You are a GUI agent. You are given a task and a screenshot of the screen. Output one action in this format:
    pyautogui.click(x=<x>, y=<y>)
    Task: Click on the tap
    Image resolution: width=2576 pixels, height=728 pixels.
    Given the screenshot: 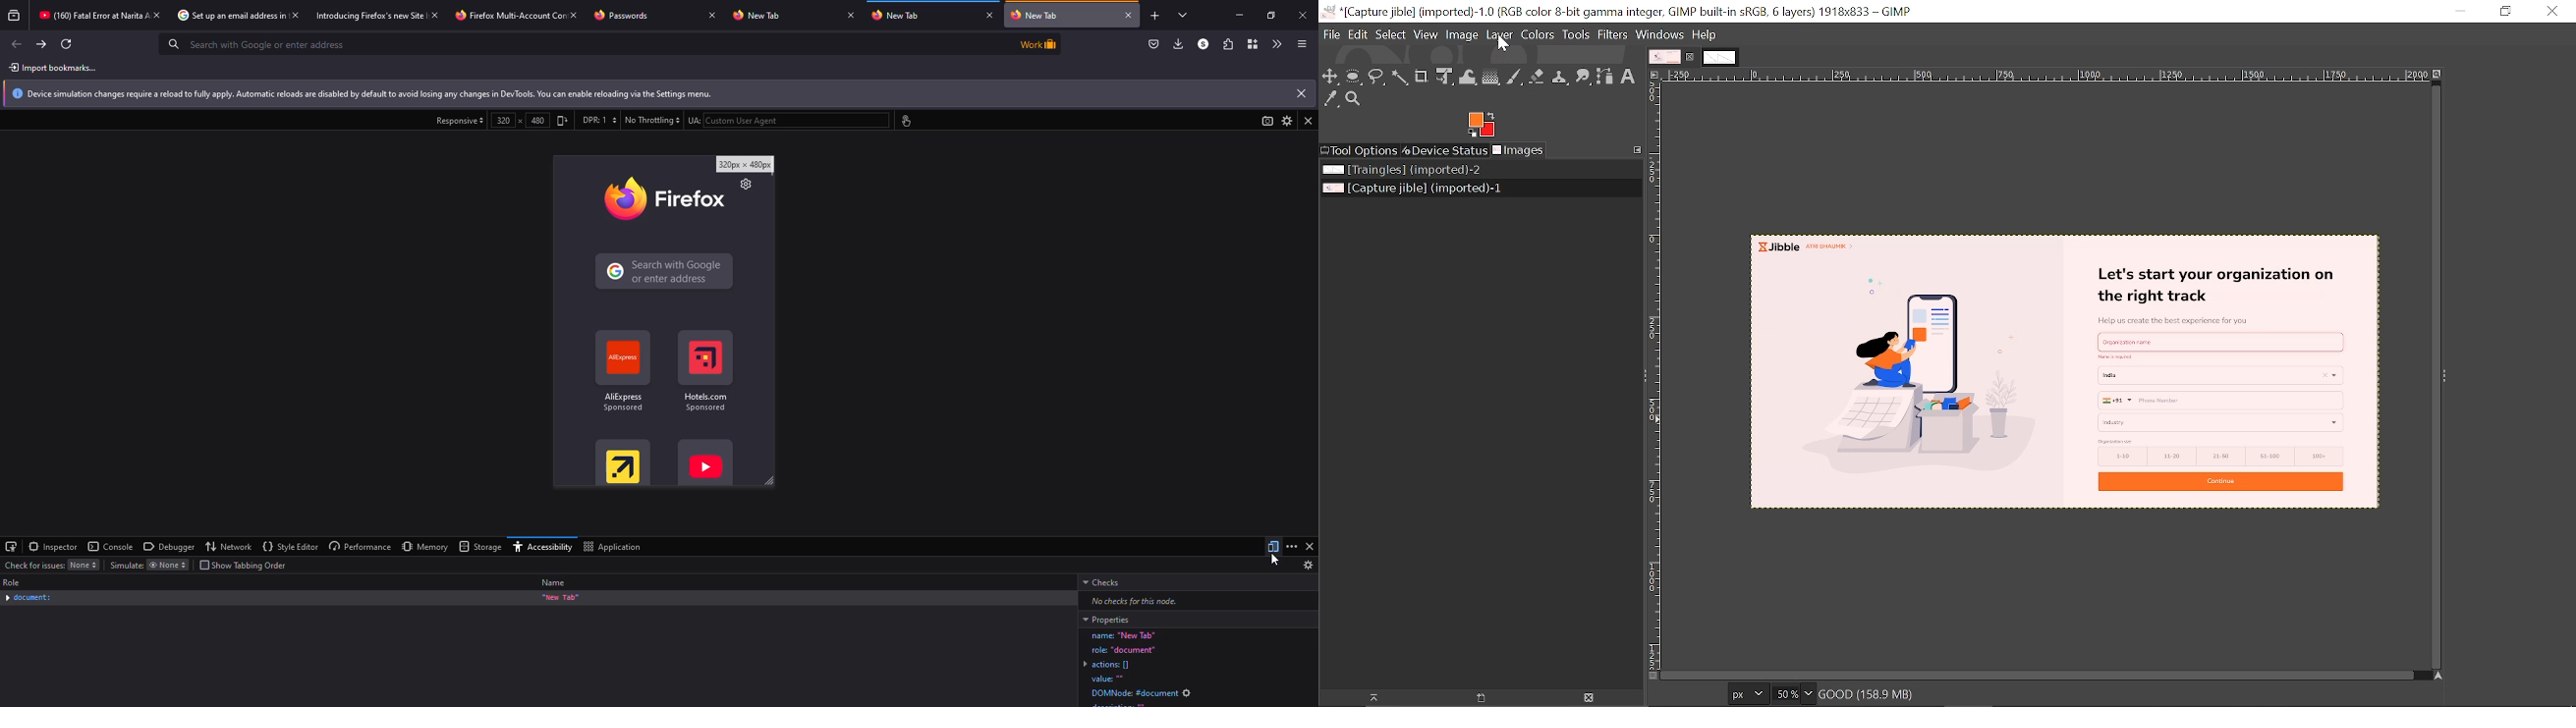 What is the action you would take?
    pyautogui.click(x=904, y=121)
    